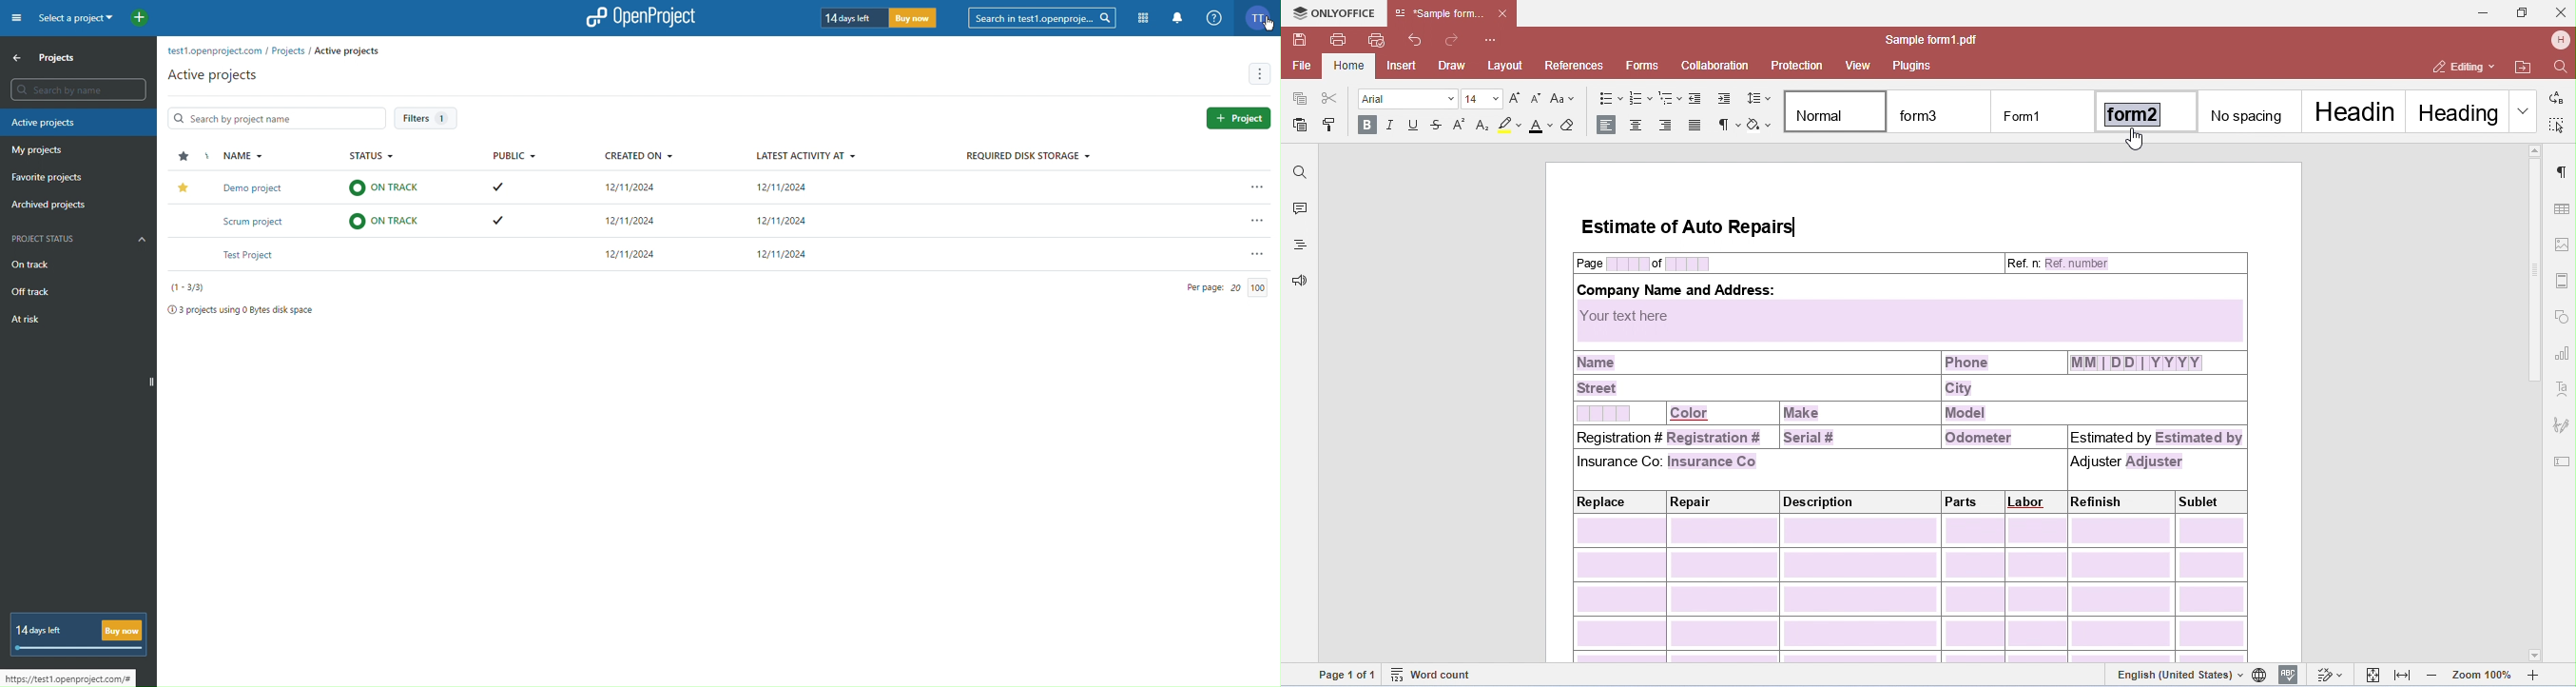 The height and width of the screenshot is (700, 2576). What do you see at coordinates (76, 634) in the screenshot?
I see `Trial period timer` at bounding box center [76, 634].